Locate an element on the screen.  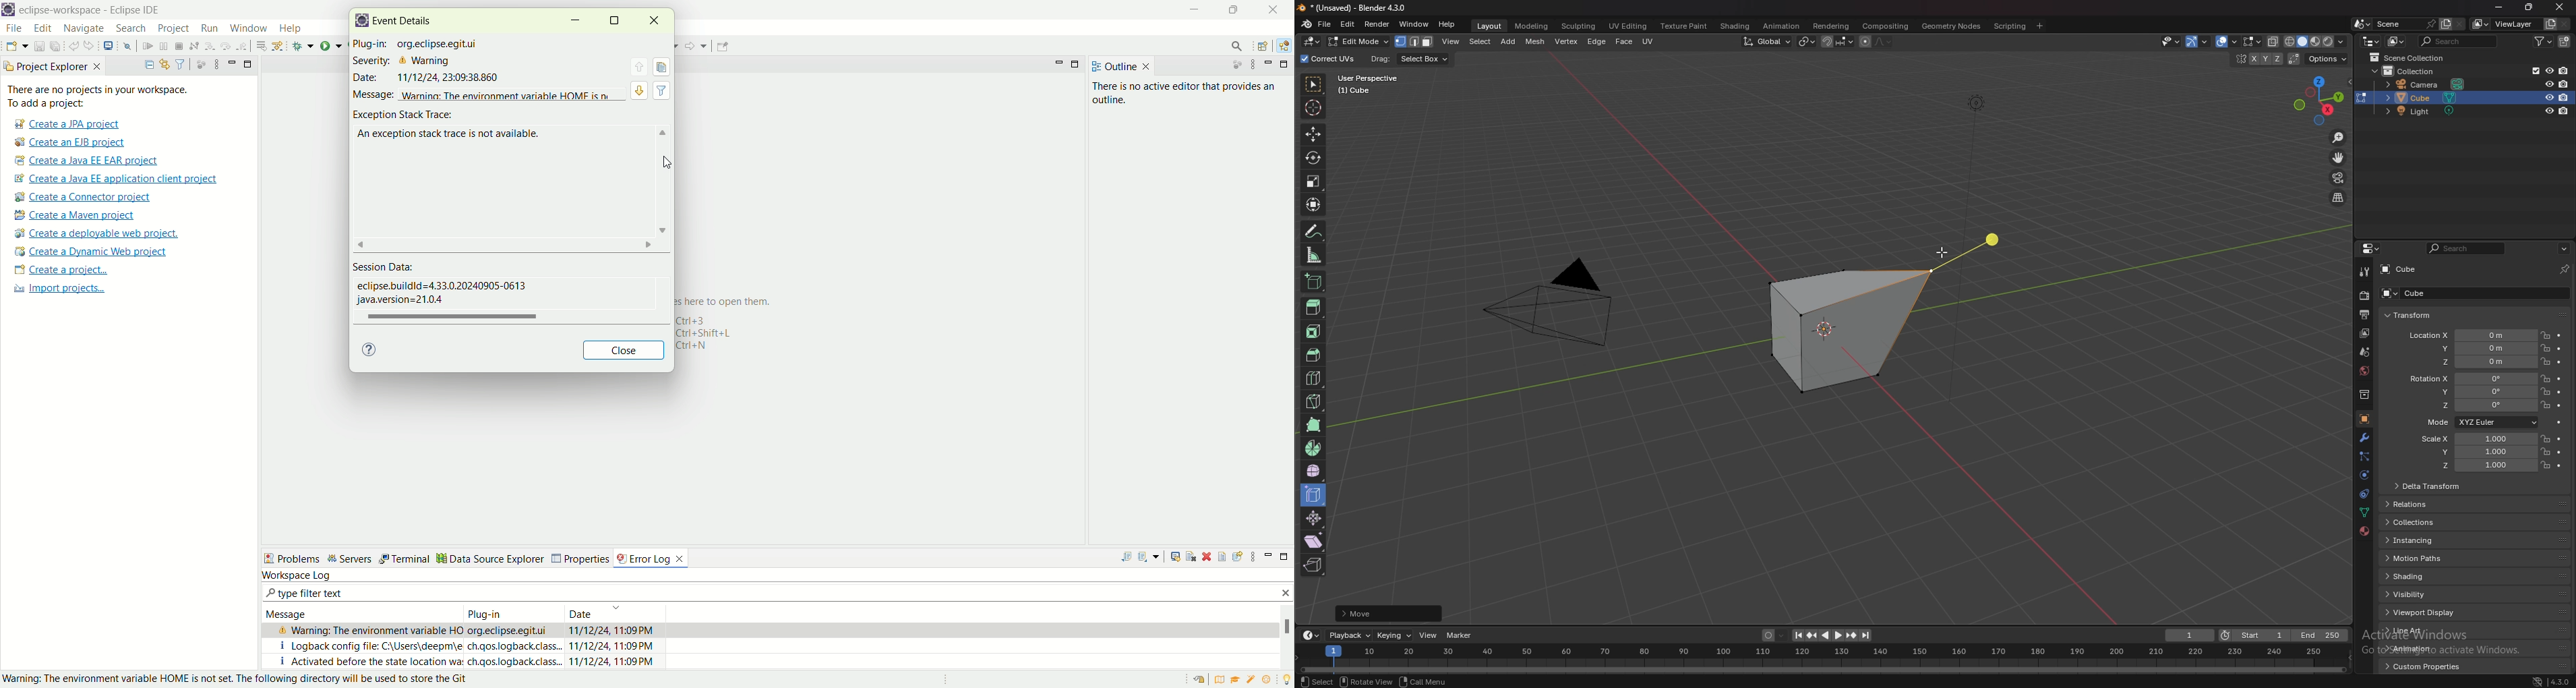
cursor is located at coordinates (1313, 108).